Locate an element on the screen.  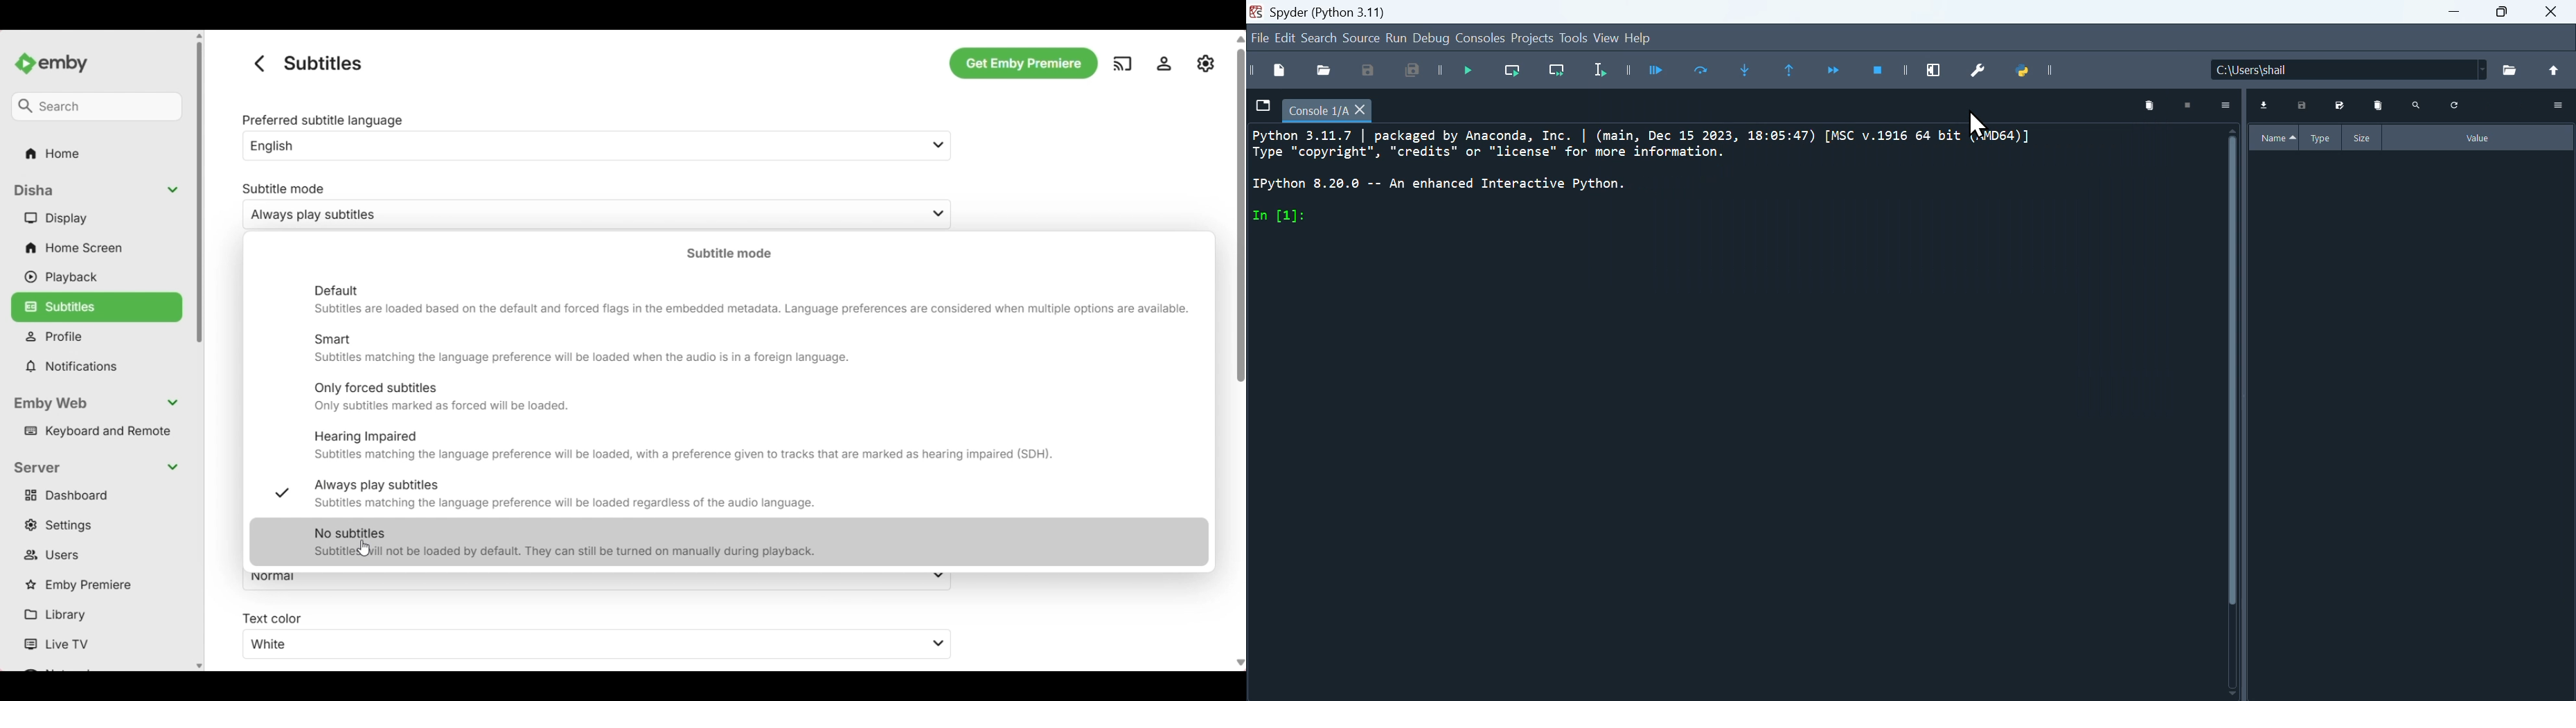
Spyder is located at coordinates (1353, 10).